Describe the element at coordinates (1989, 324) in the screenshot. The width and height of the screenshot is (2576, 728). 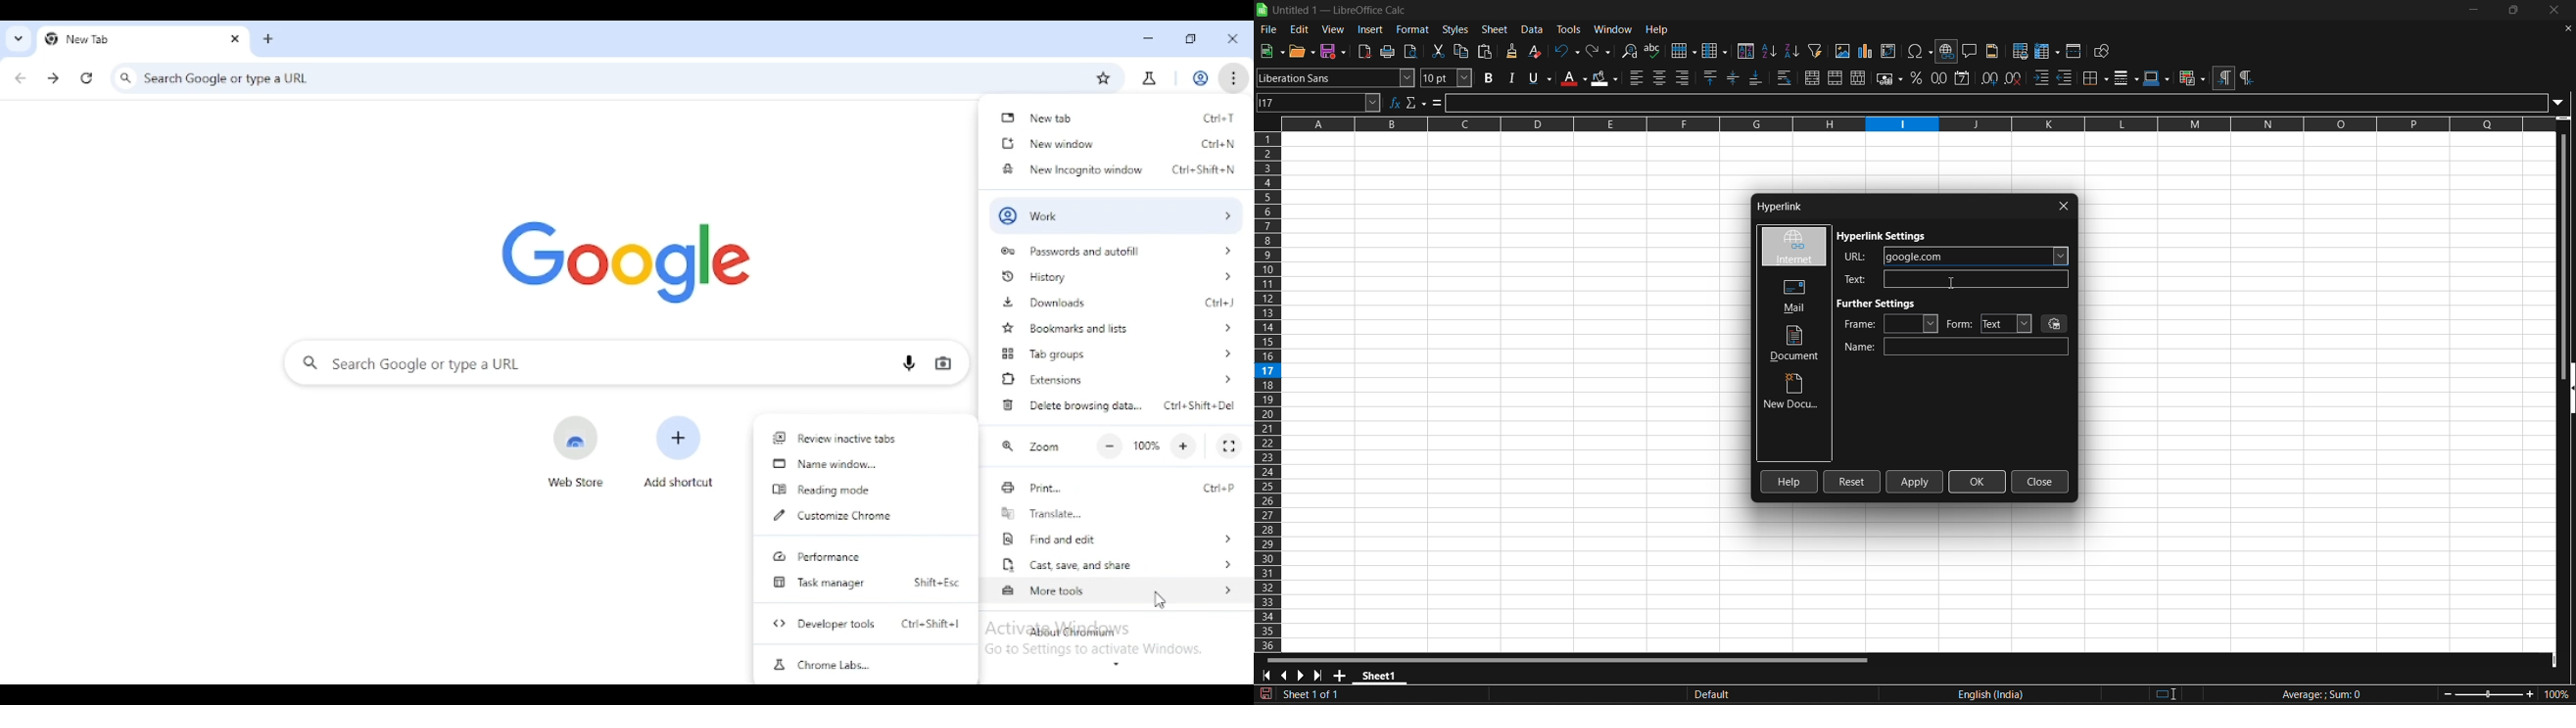
I see `form` at that location.